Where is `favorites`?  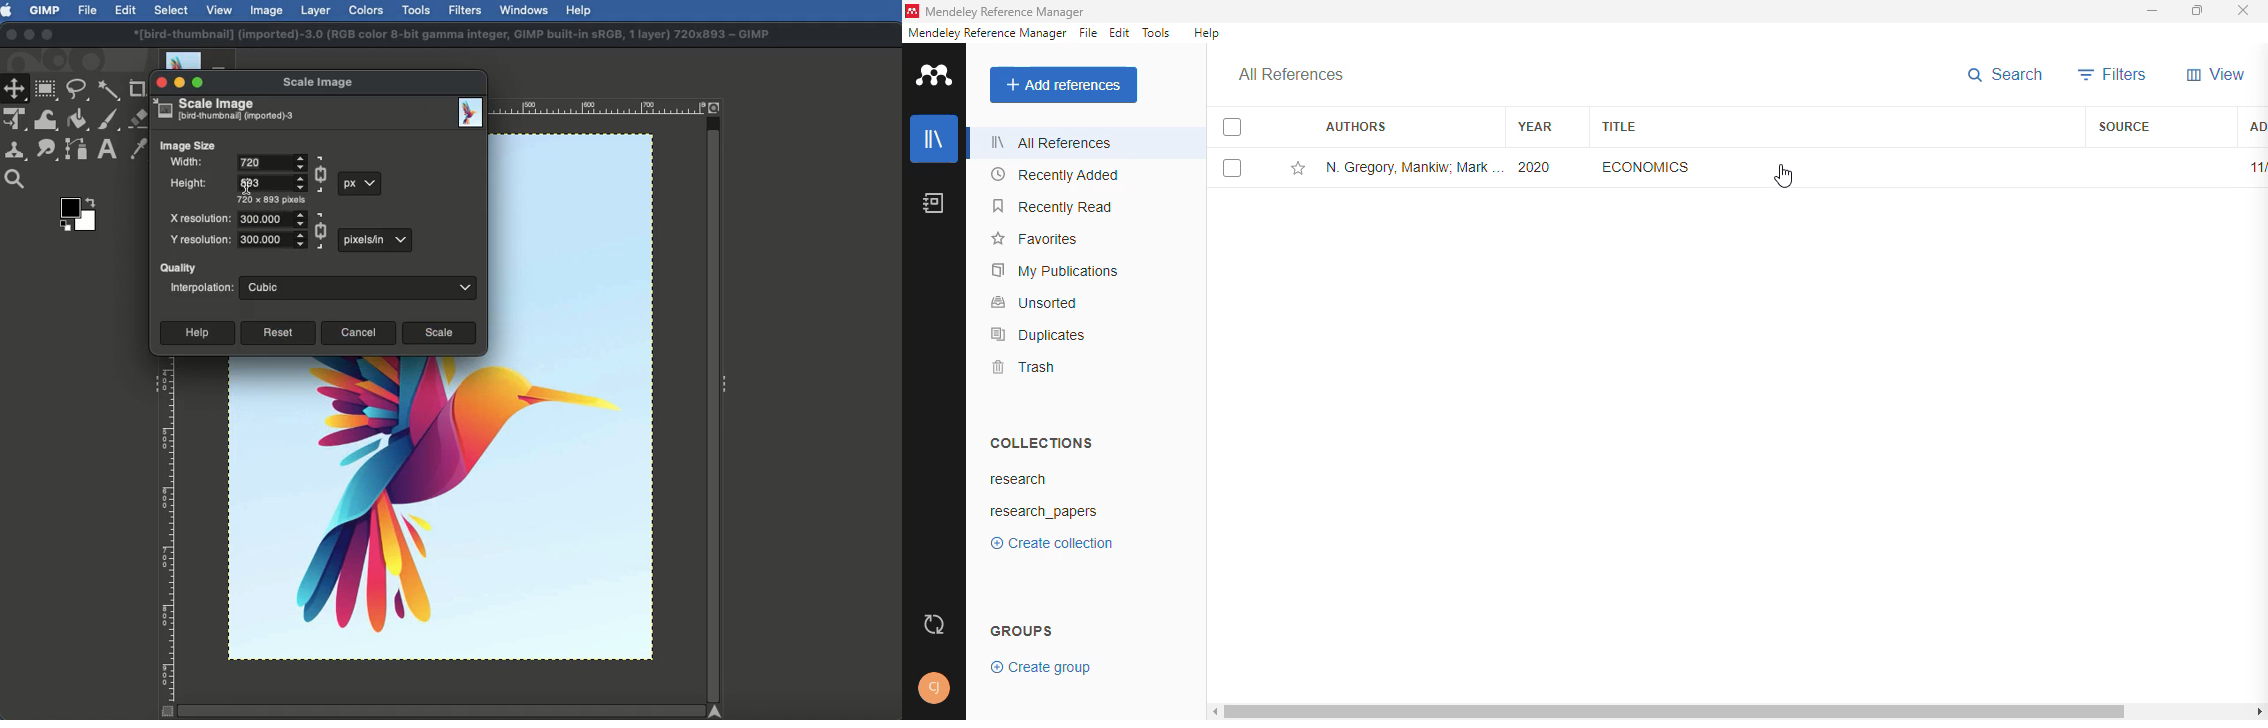
favorites is located at coordinates (1033, 240).